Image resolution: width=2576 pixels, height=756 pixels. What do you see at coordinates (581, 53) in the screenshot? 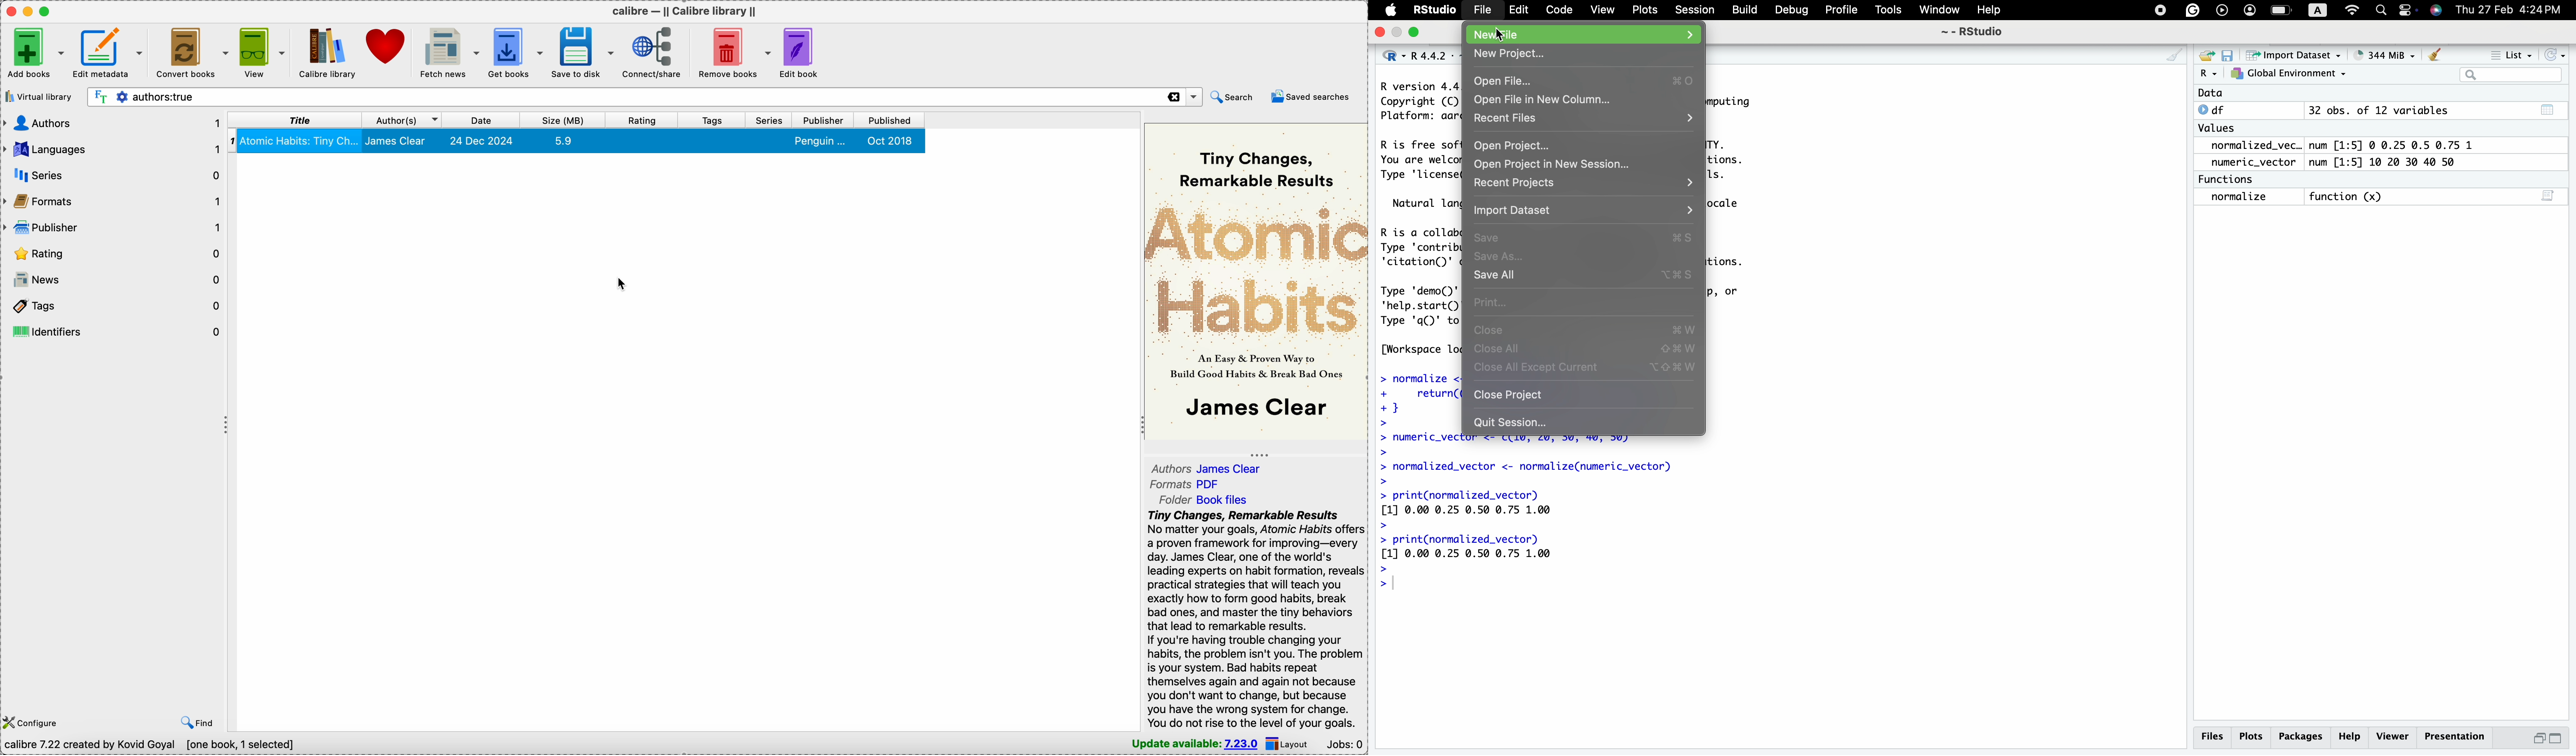
I see `save to disk` at bounding box center [581, 53].